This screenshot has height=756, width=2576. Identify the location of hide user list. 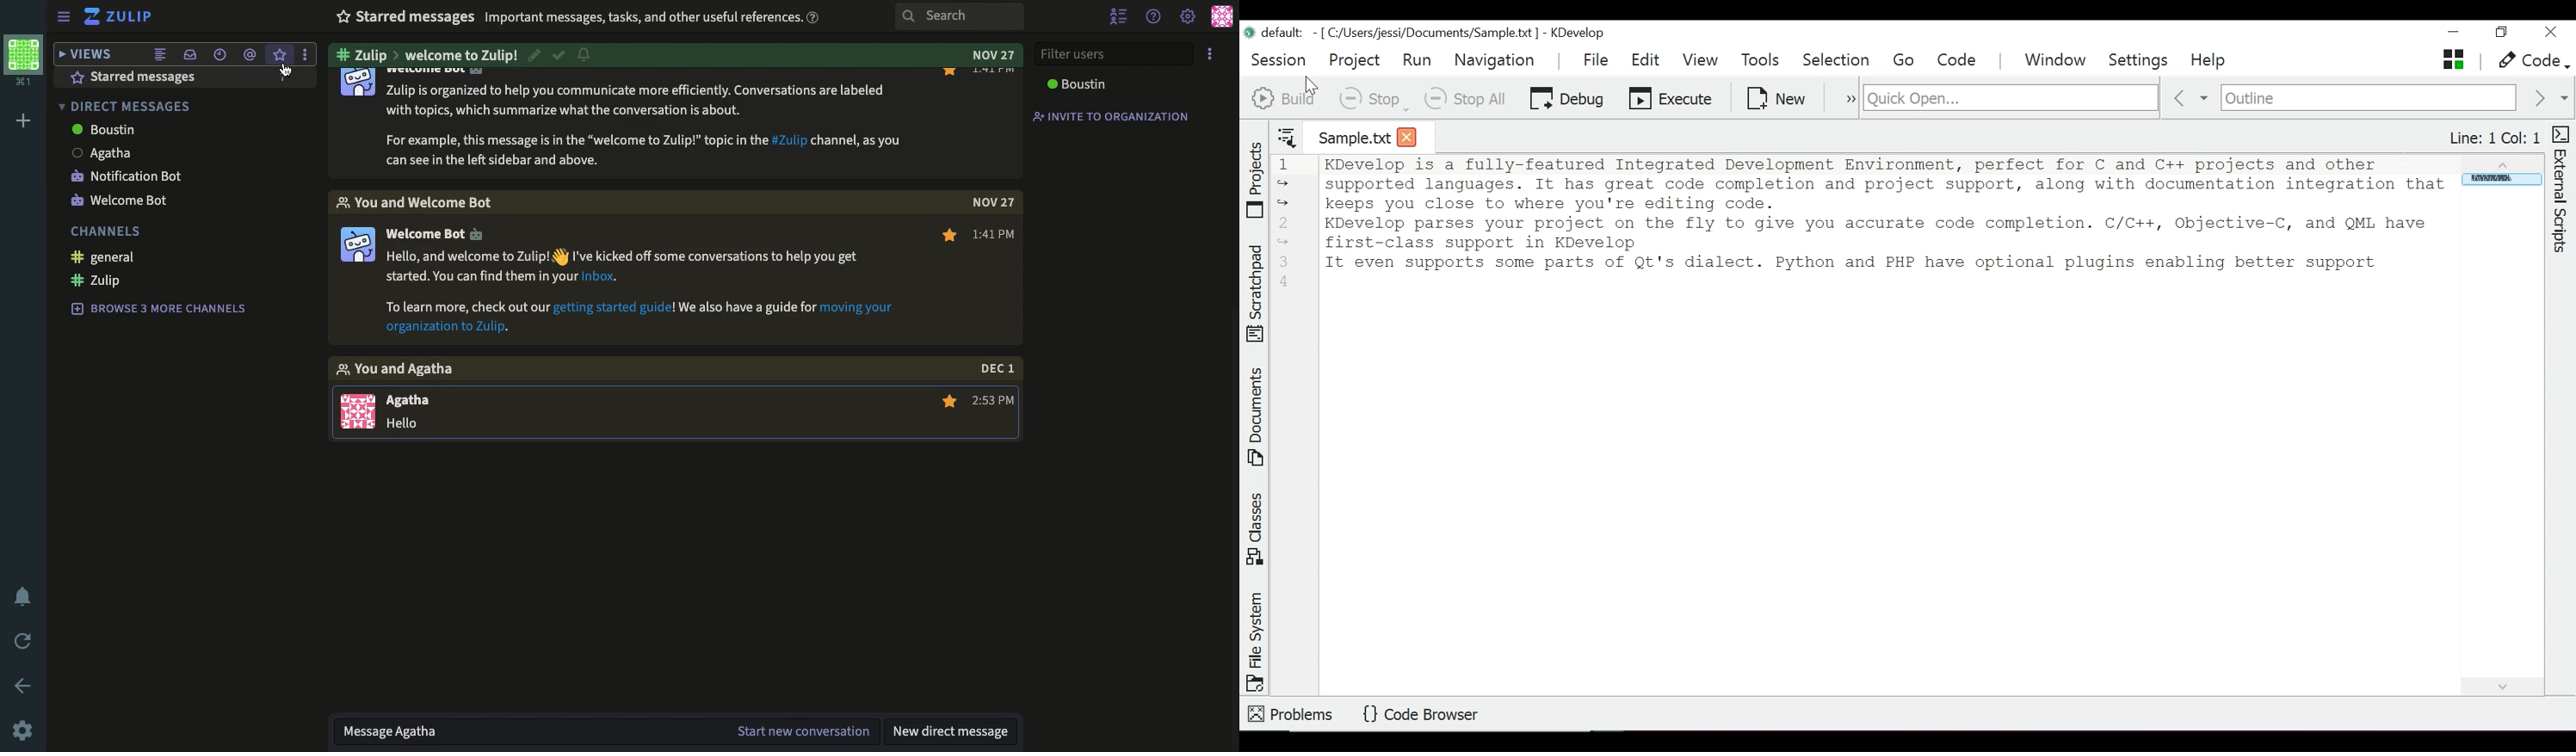
(1121, 17).